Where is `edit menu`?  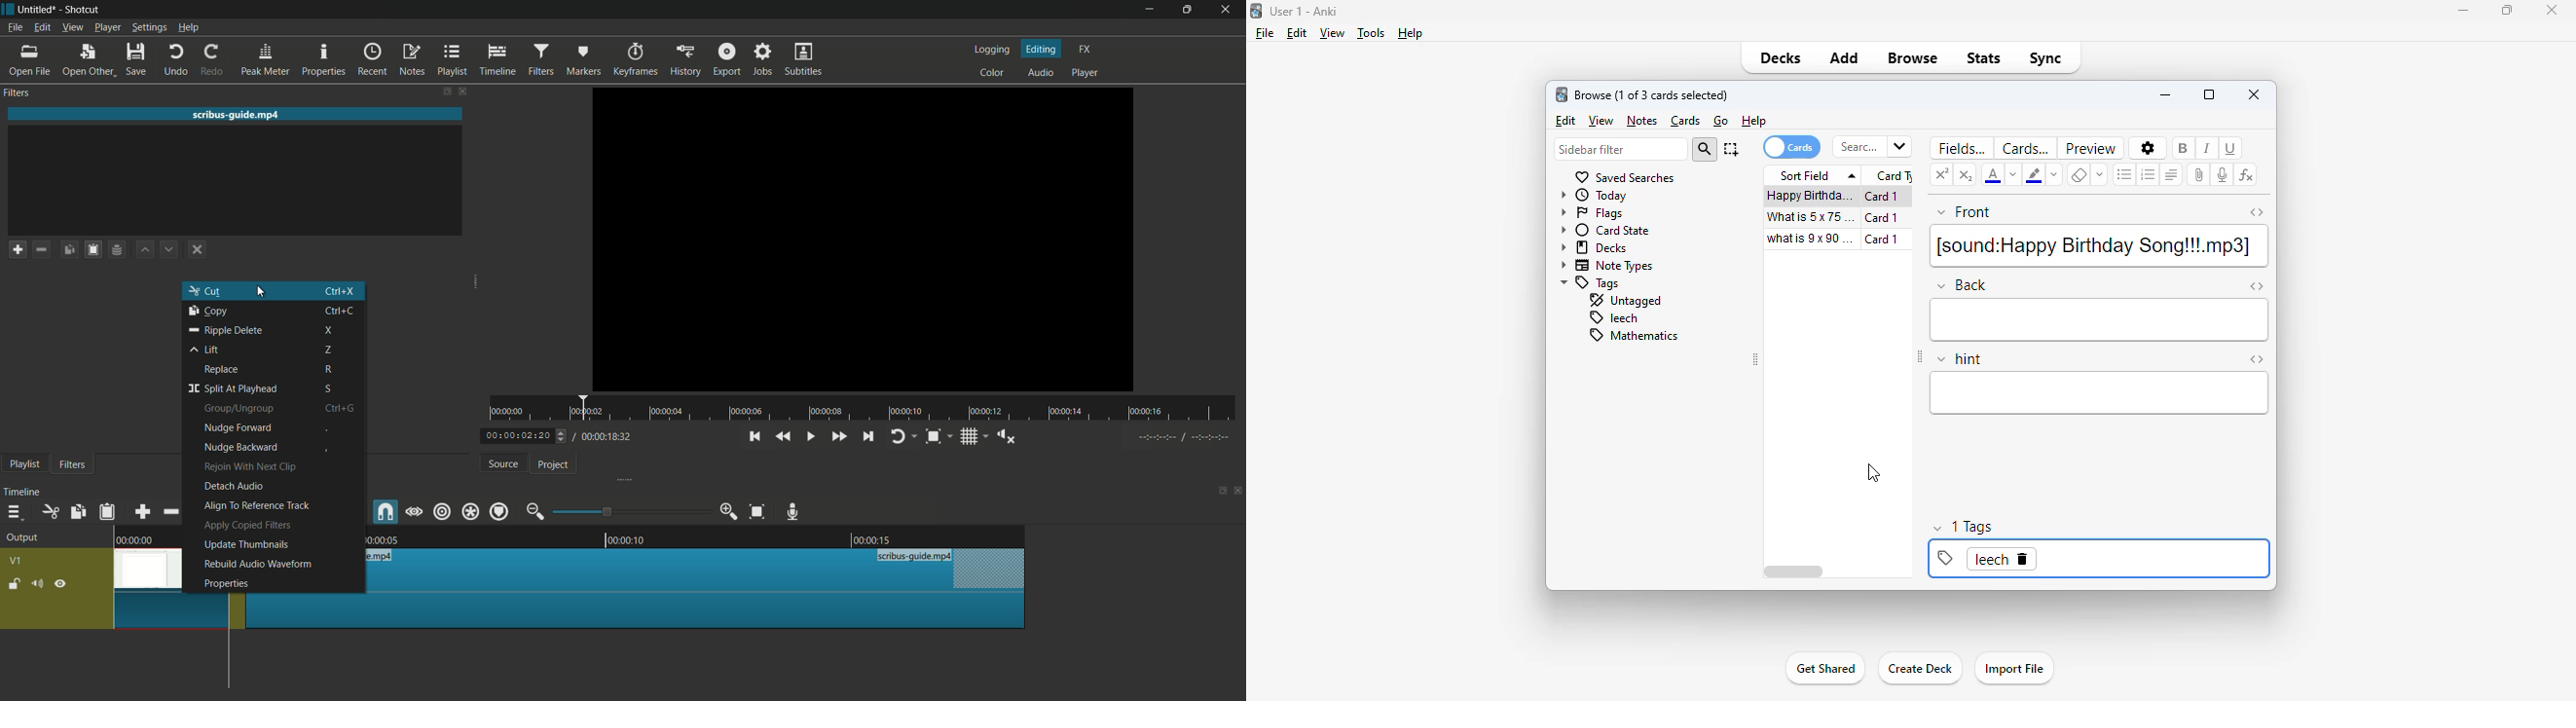 edit menu is located at coordinates (42, 27).